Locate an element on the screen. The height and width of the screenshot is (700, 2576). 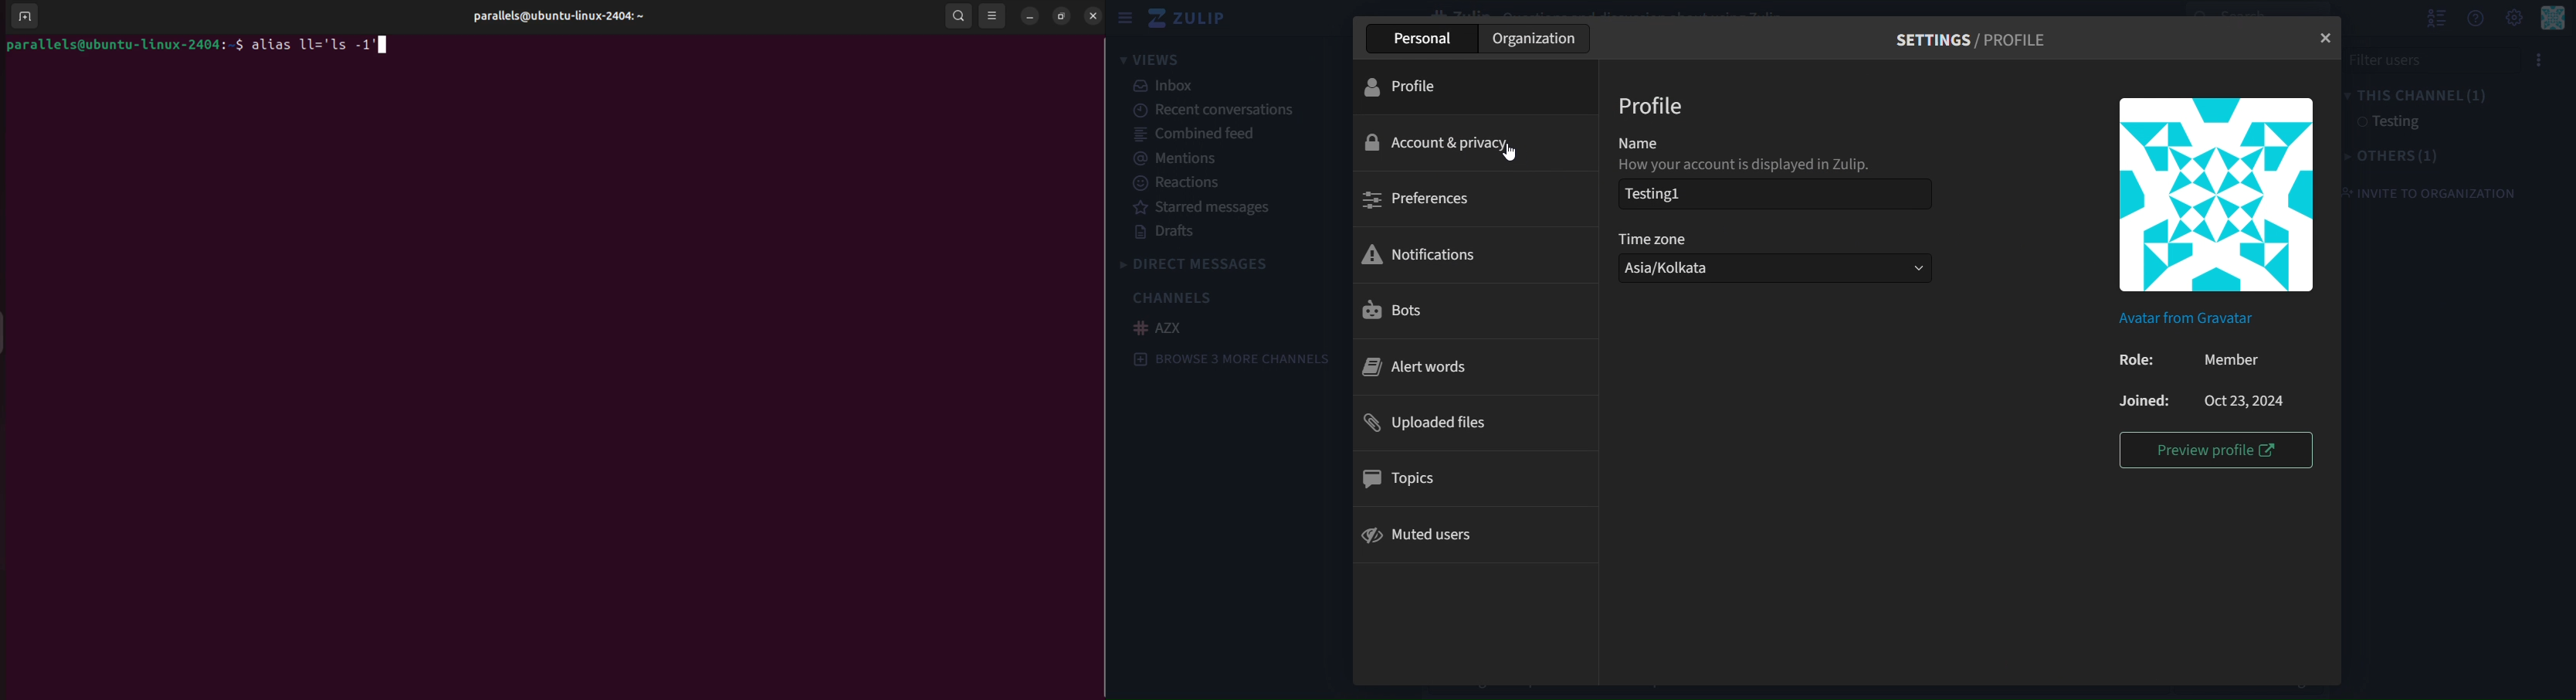
Main Menu is located at coordinates (2553, 19).